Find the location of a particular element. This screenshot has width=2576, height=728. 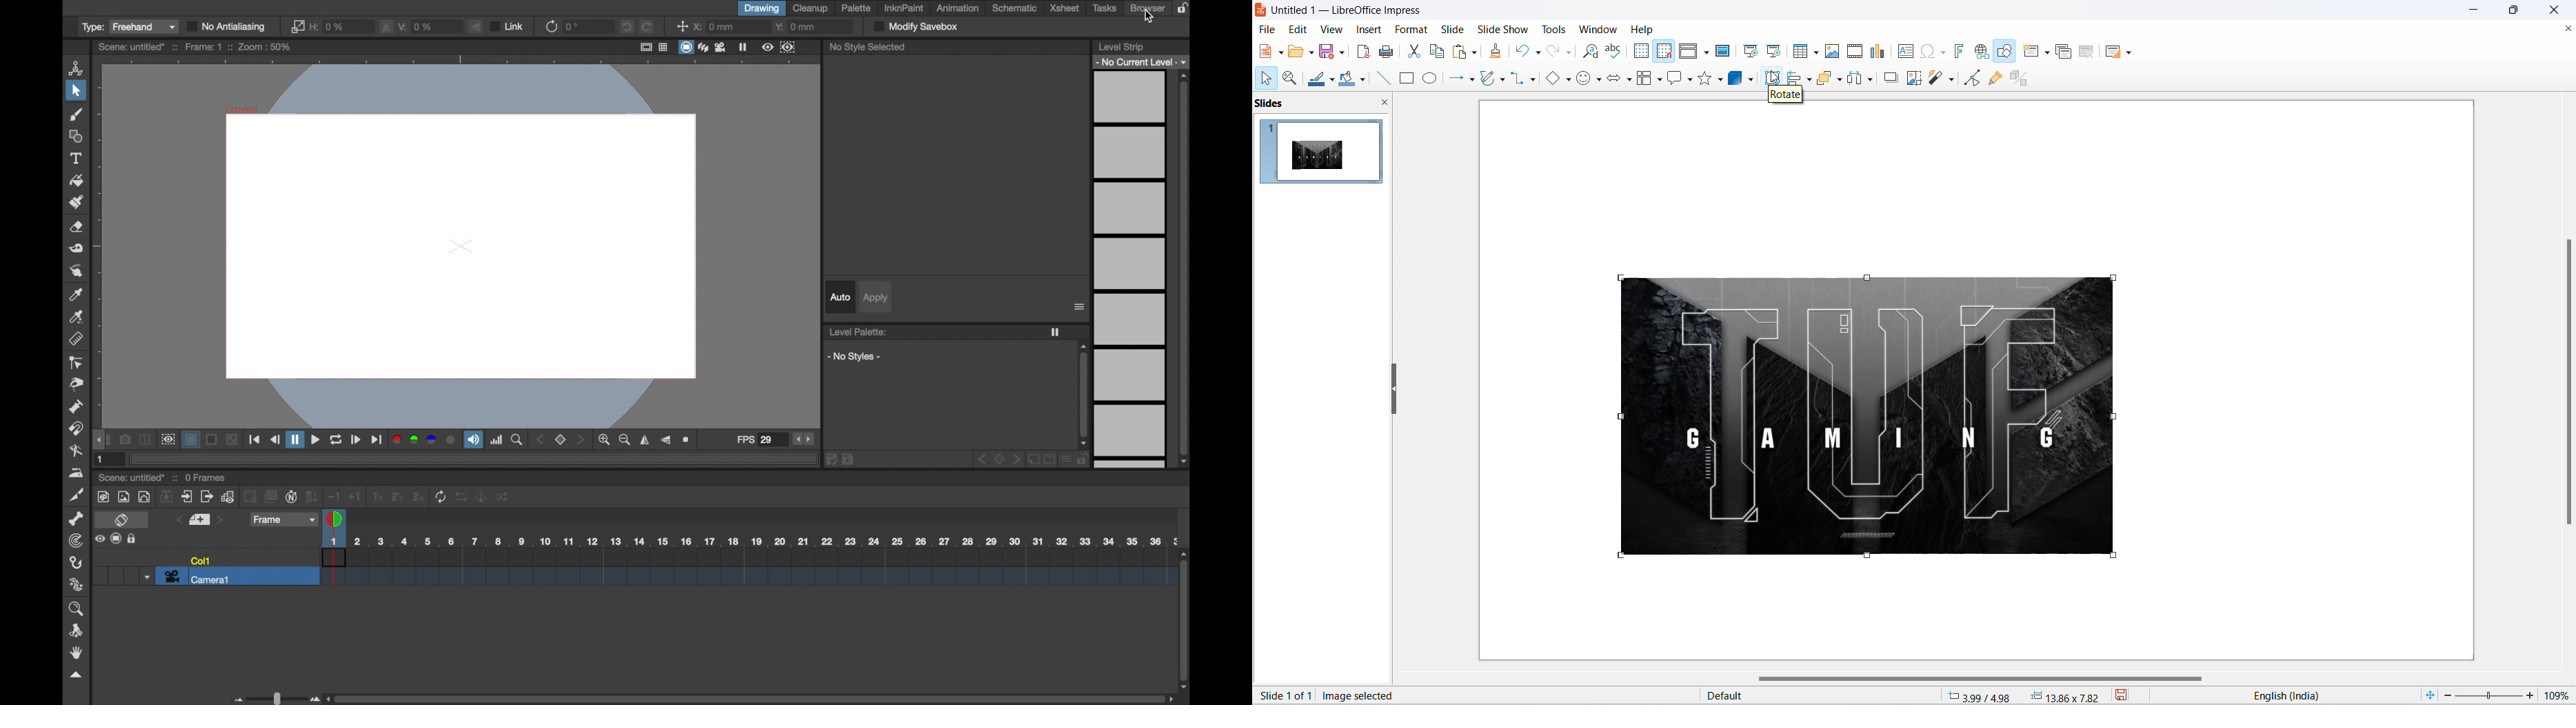

fps is located at coordinates (755, 440).